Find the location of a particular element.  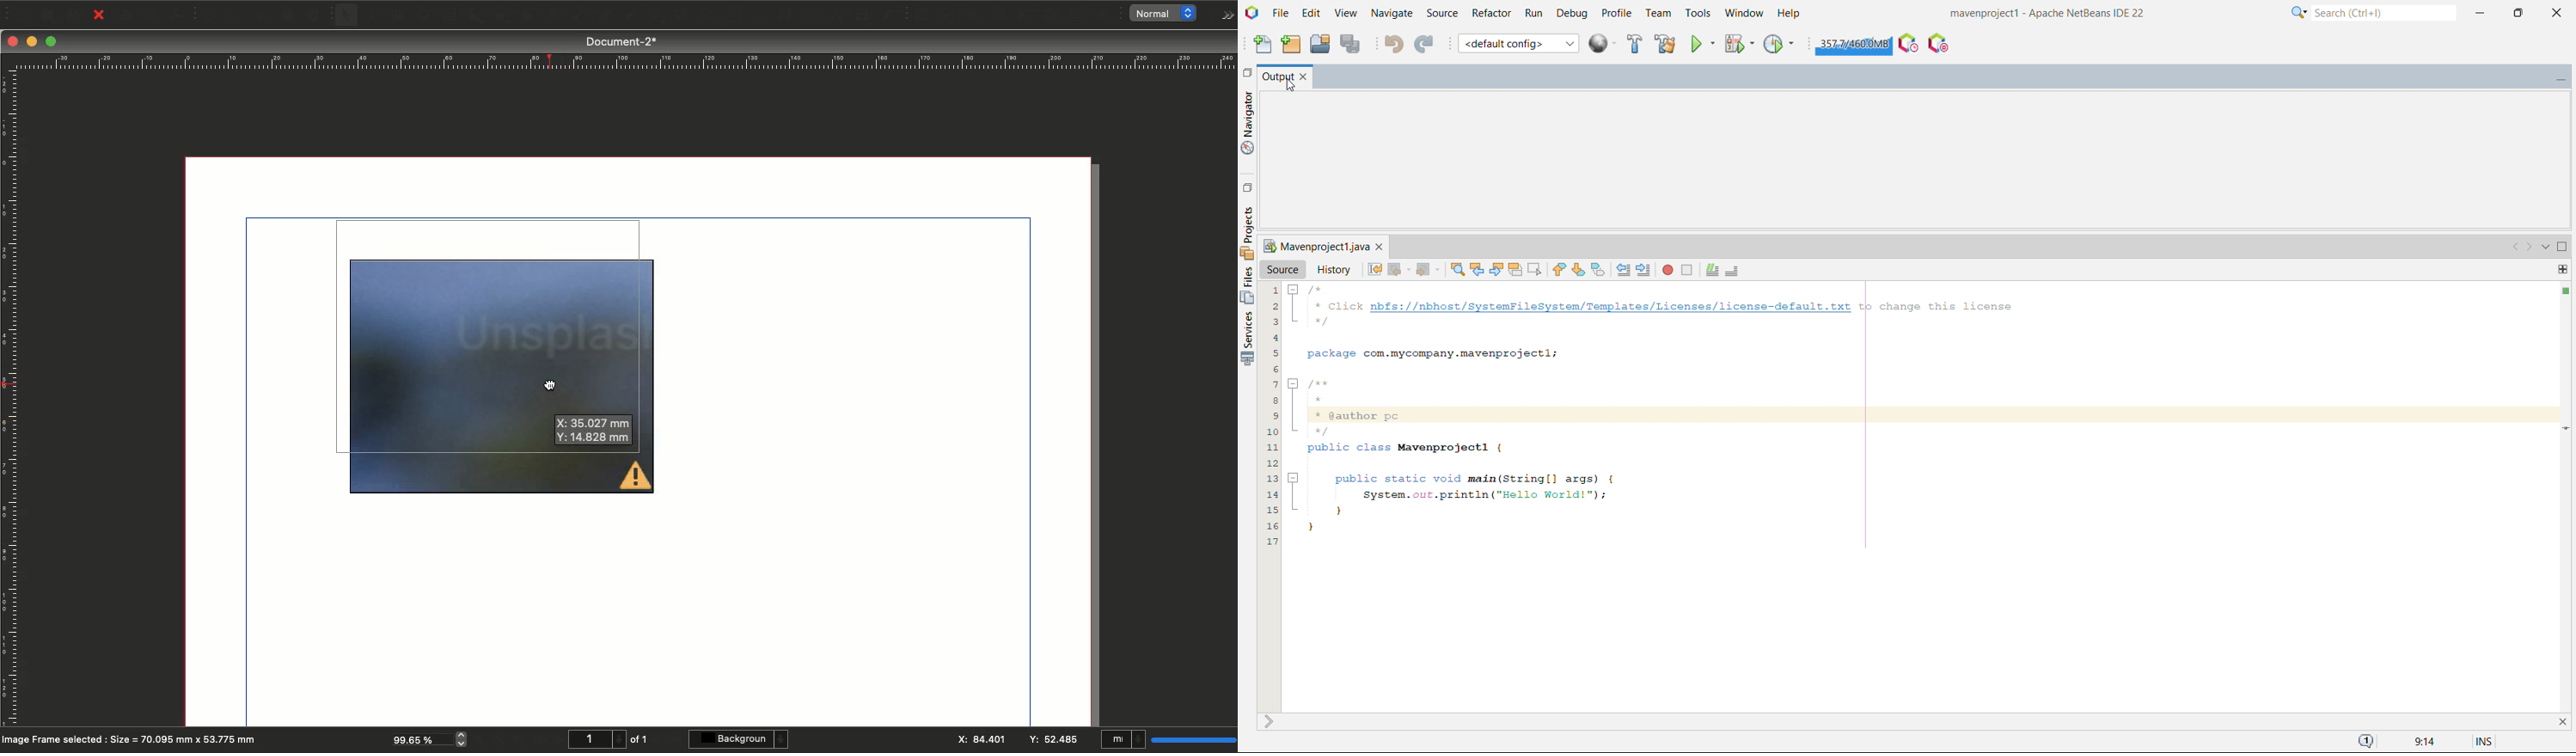

action button is located at coordinates (2567, 294).